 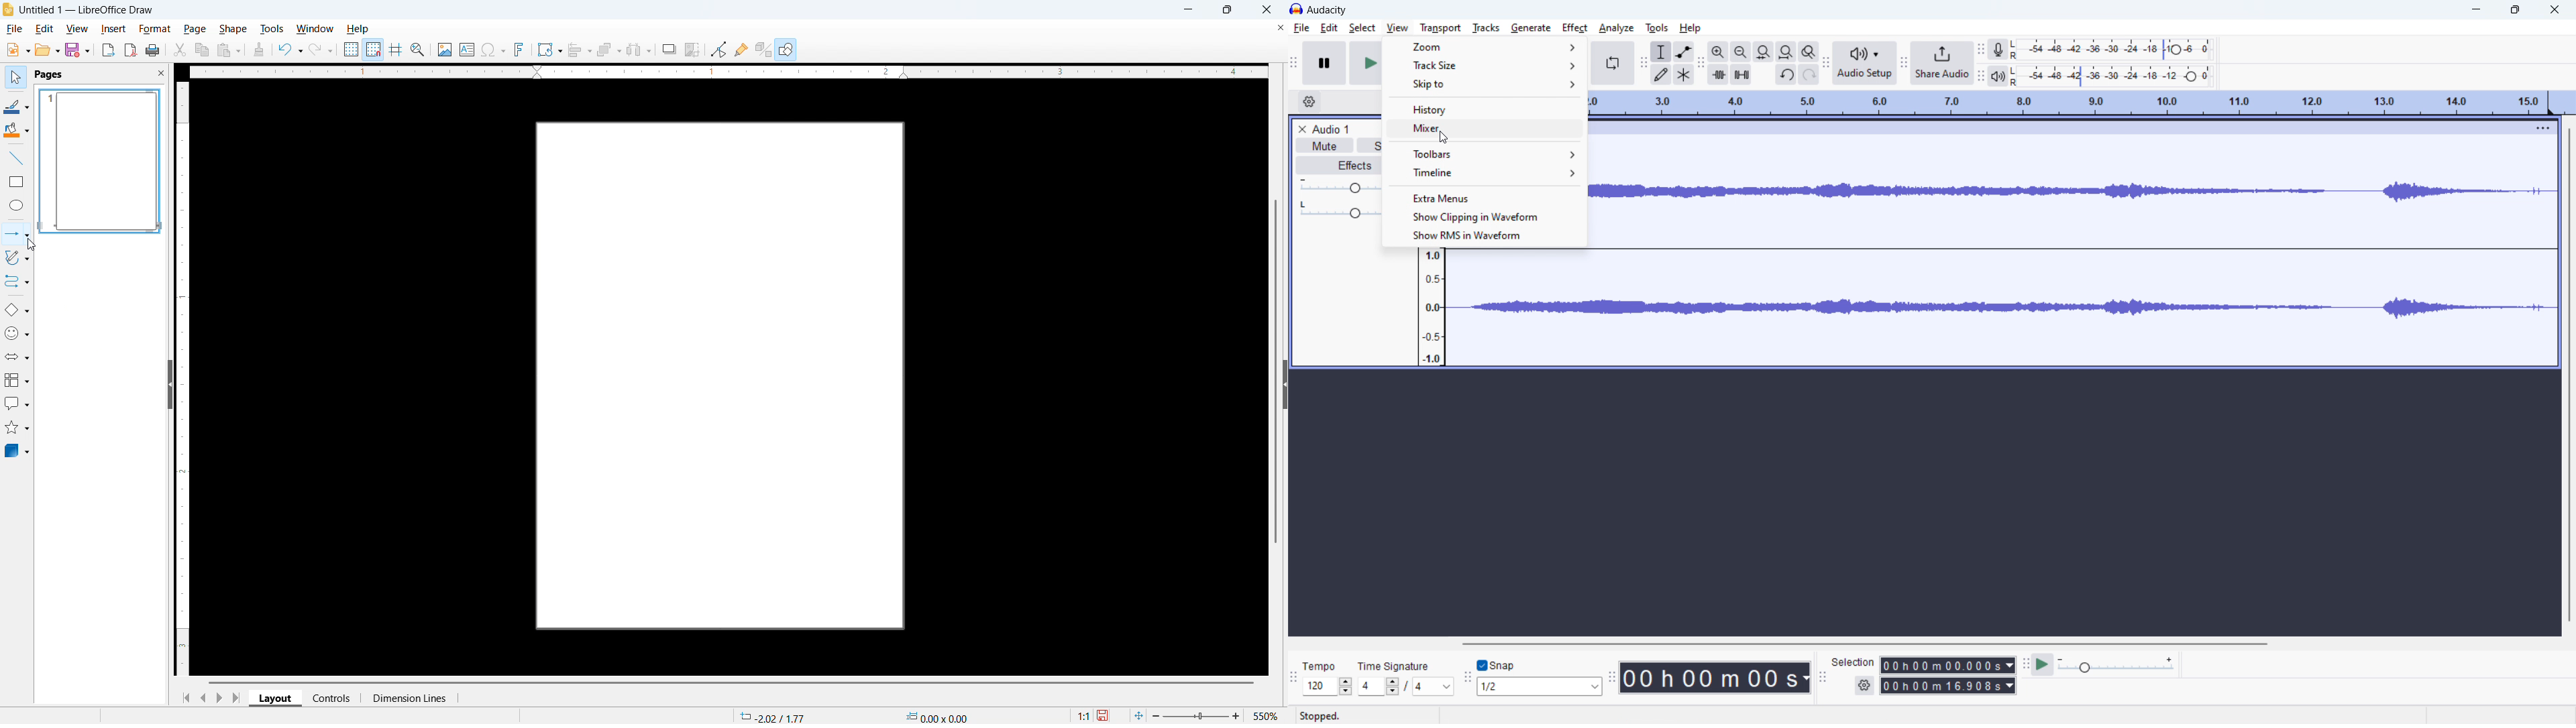 I want to click on Go to first page , so click(x=185, y=699).